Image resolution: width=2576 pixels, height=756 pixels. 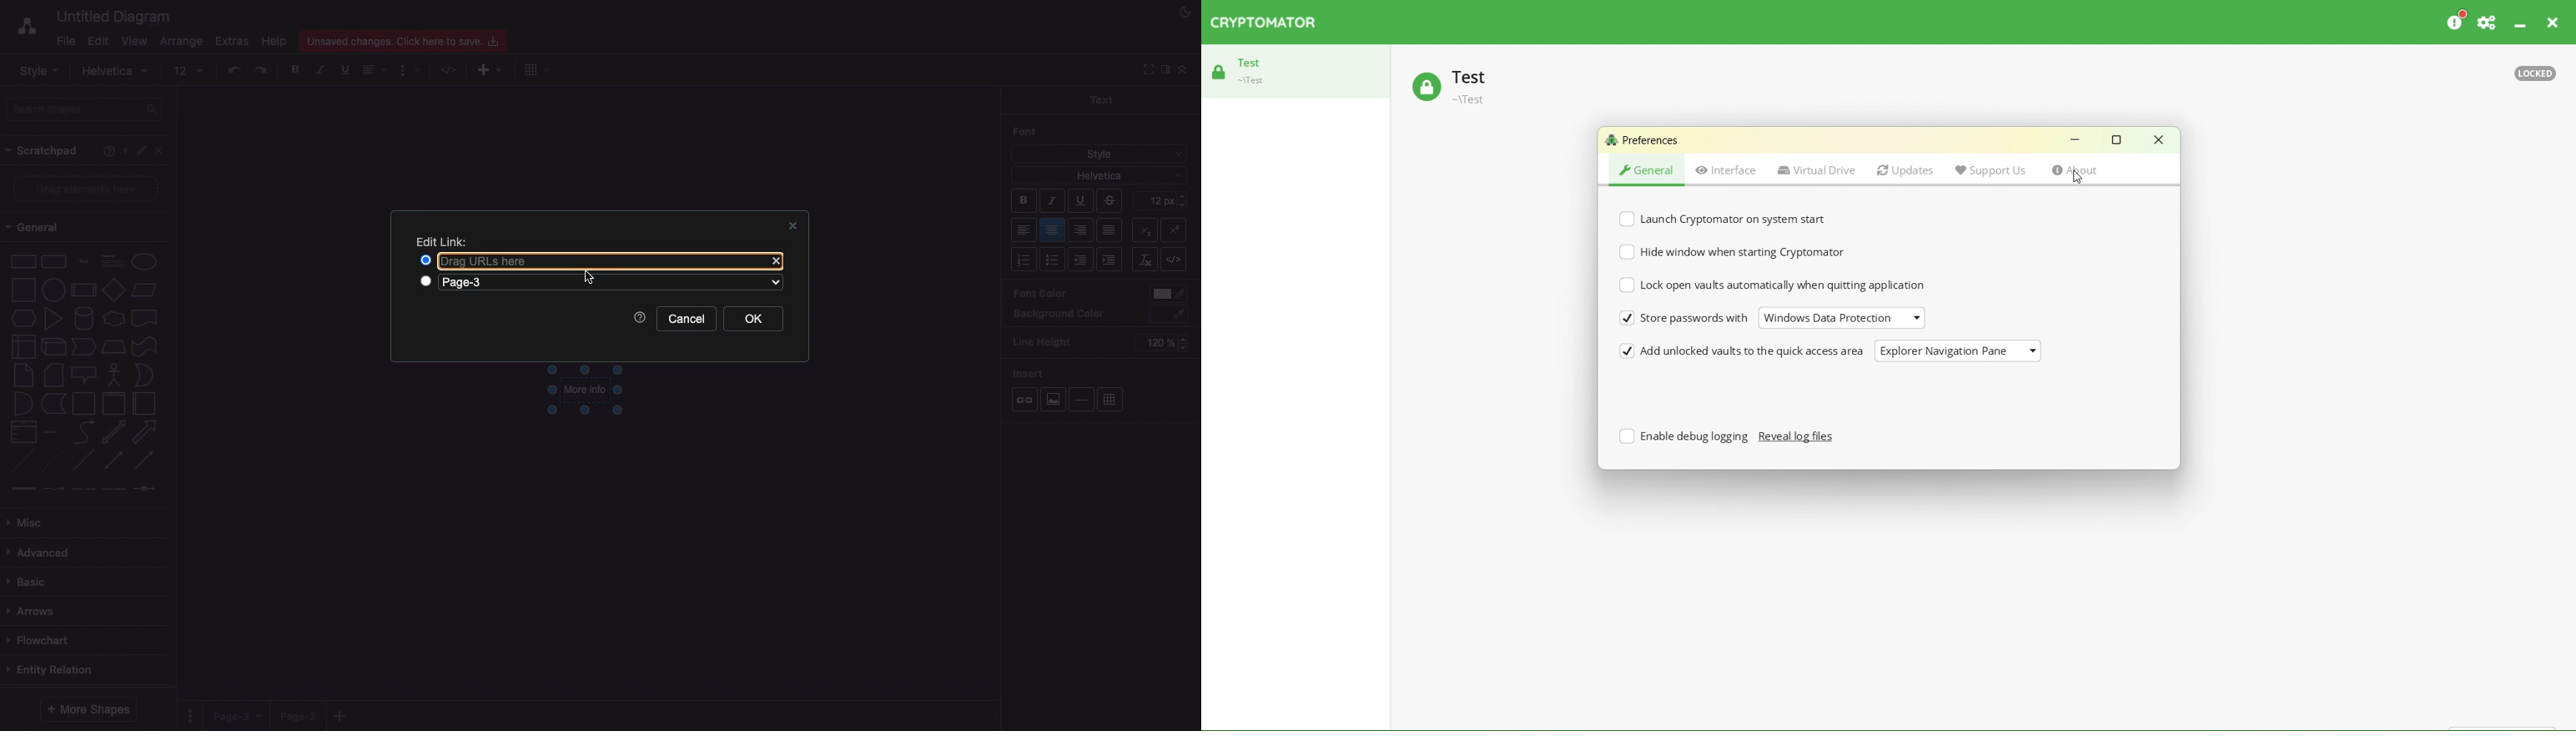 What do you see at coordinates (42, 554) in the screenshot?
I see `Advanced` at bounding box center [42, 554].